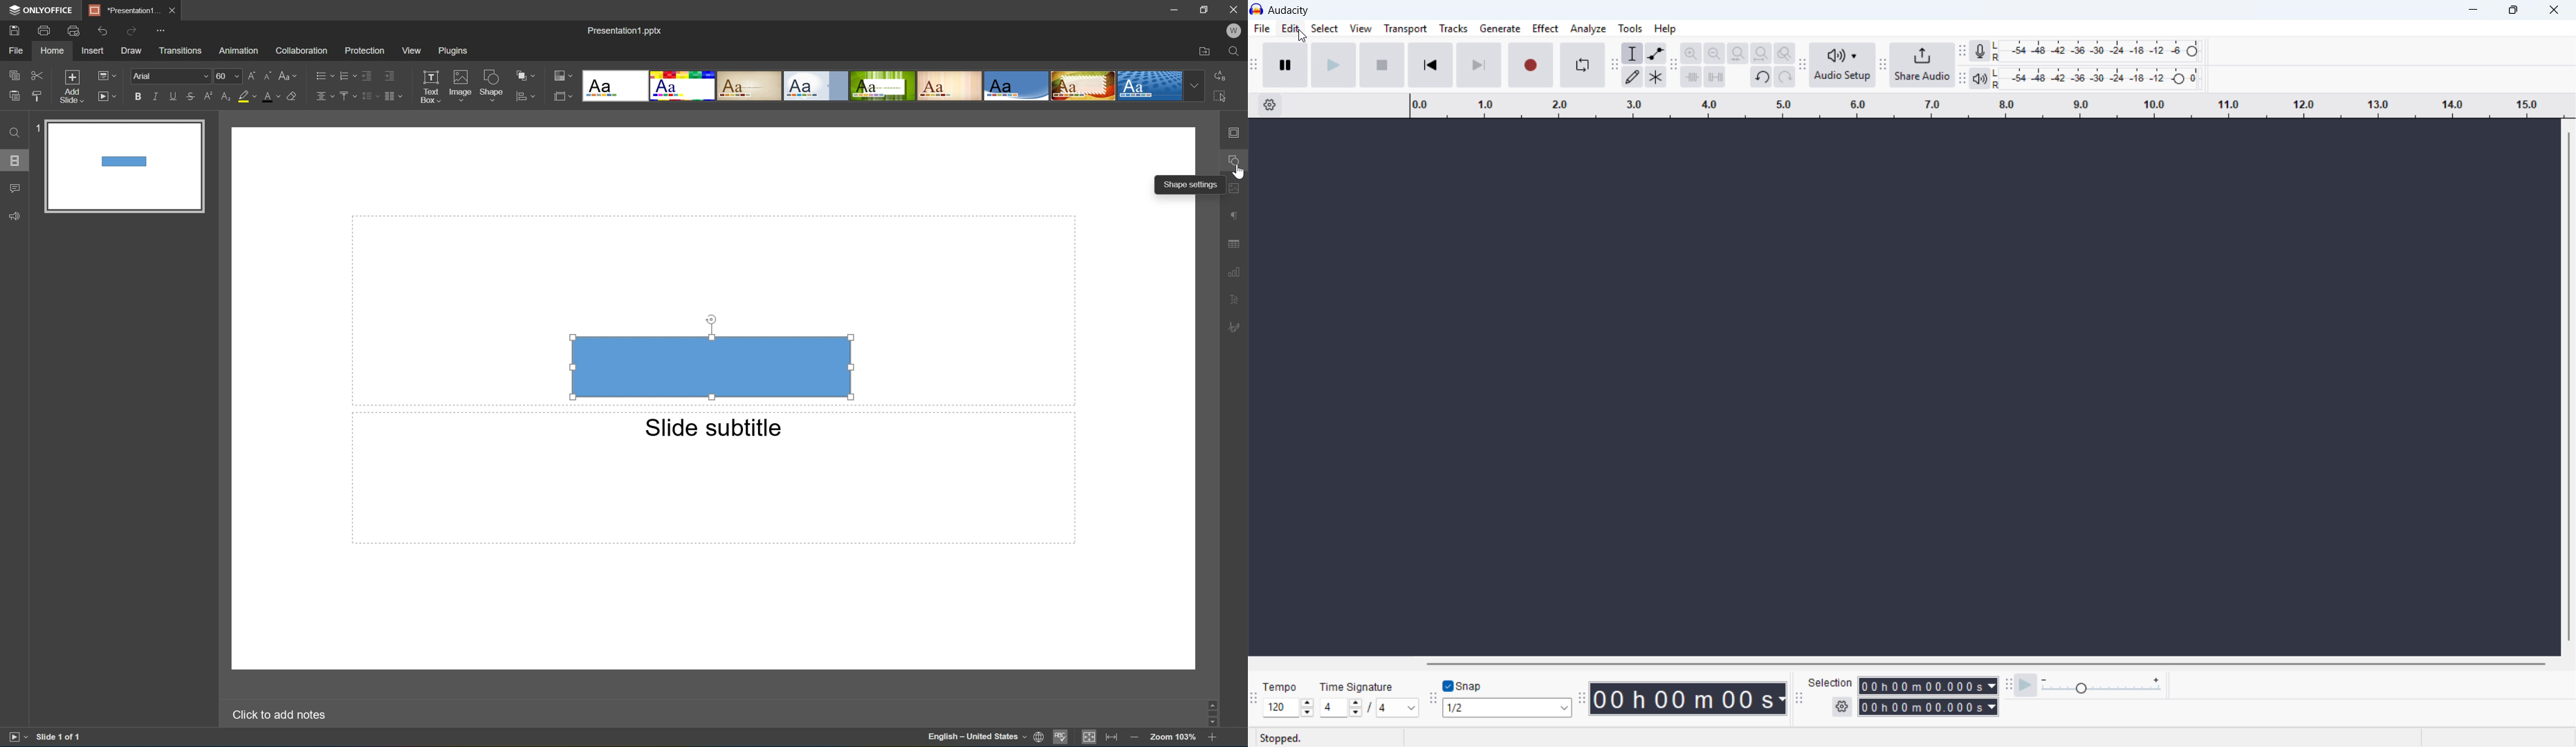  Describe the element at coordinates (15, 73) in the screenshot. I see `Copy` at that location.